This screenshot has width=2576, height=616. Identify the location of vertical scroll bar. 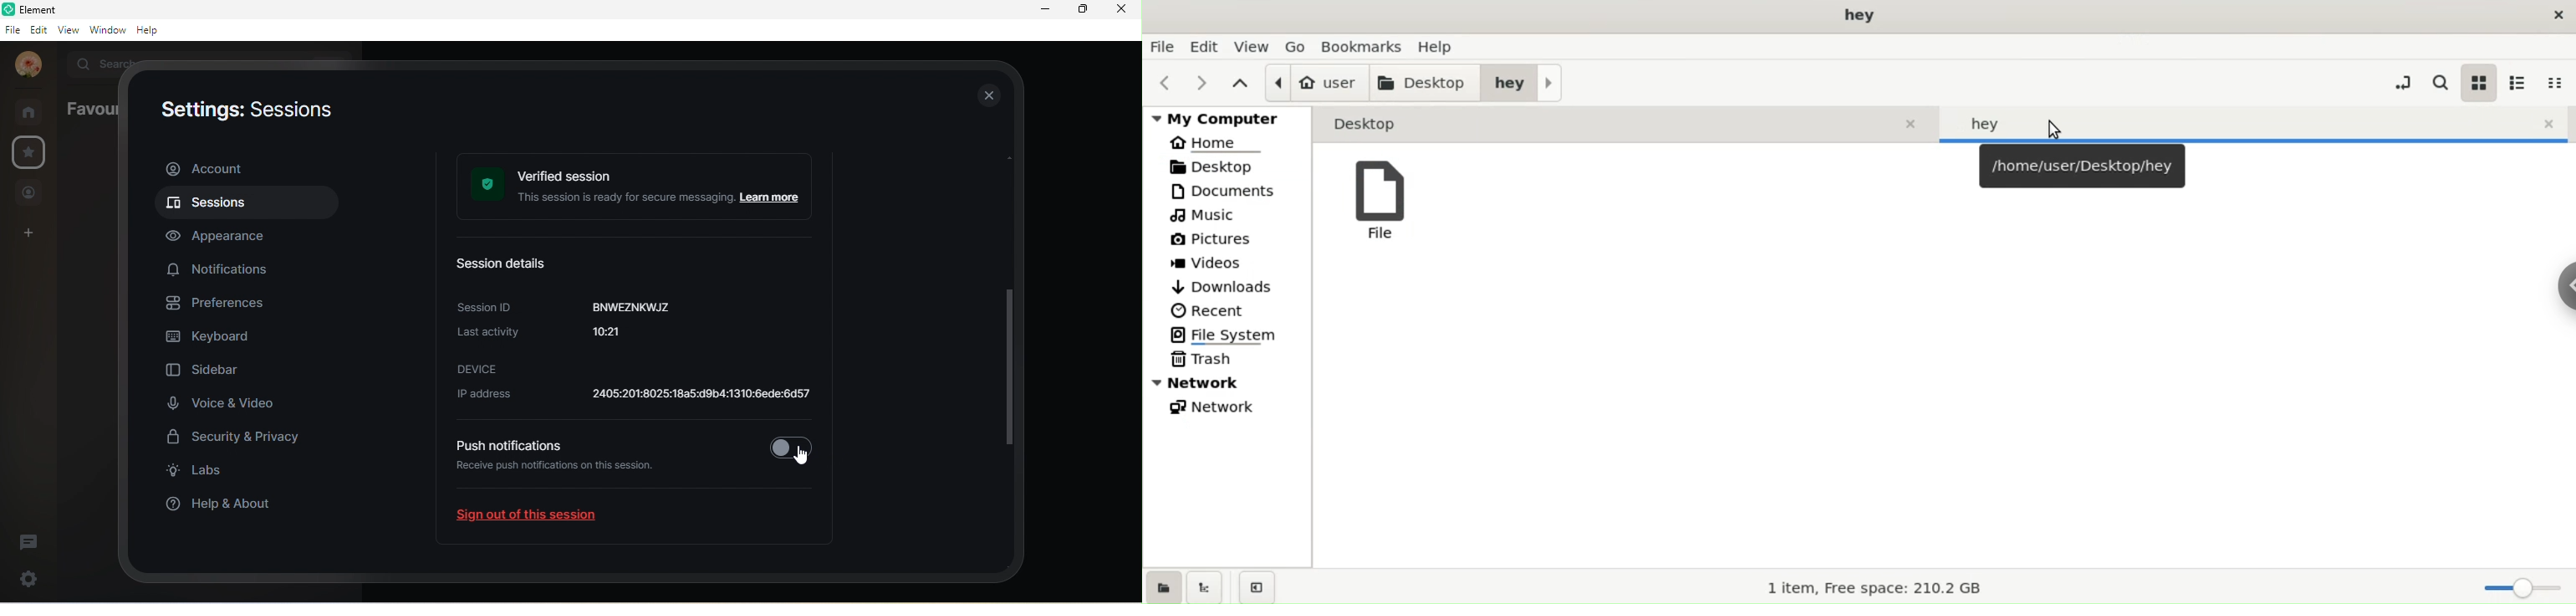
(1014, 321).